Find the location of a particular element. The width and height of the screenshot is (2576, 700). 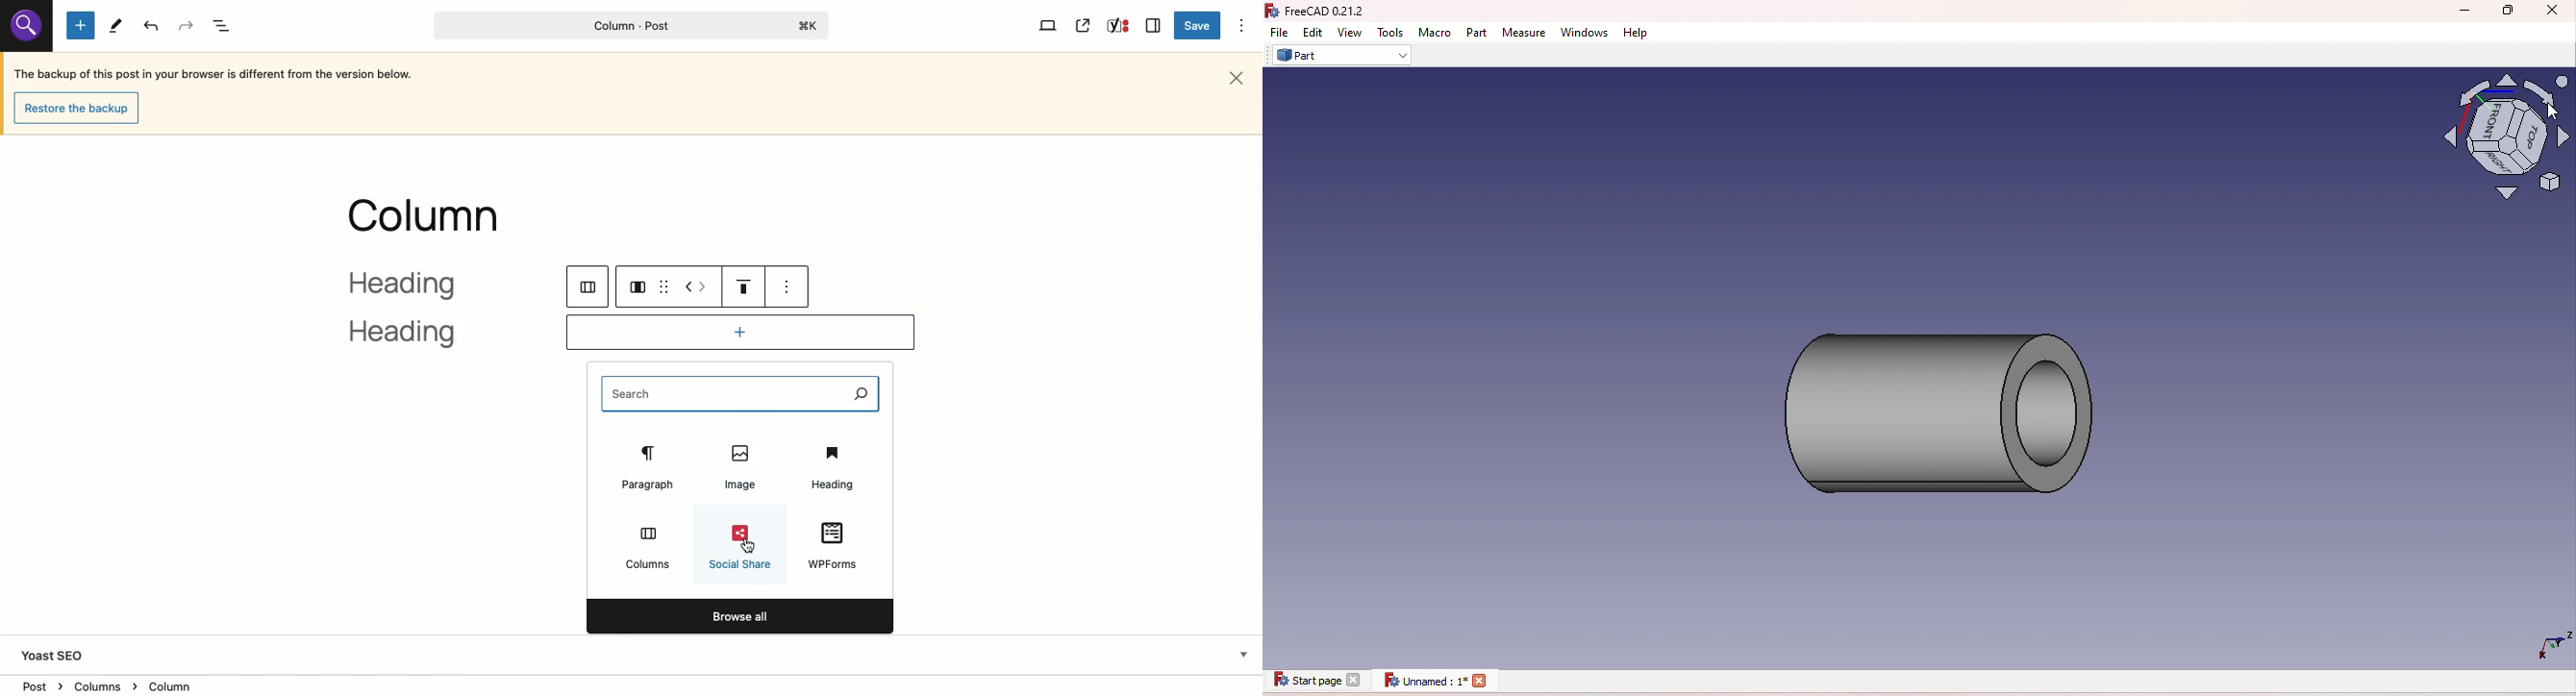

Close is located at coordinates (1240, 76).